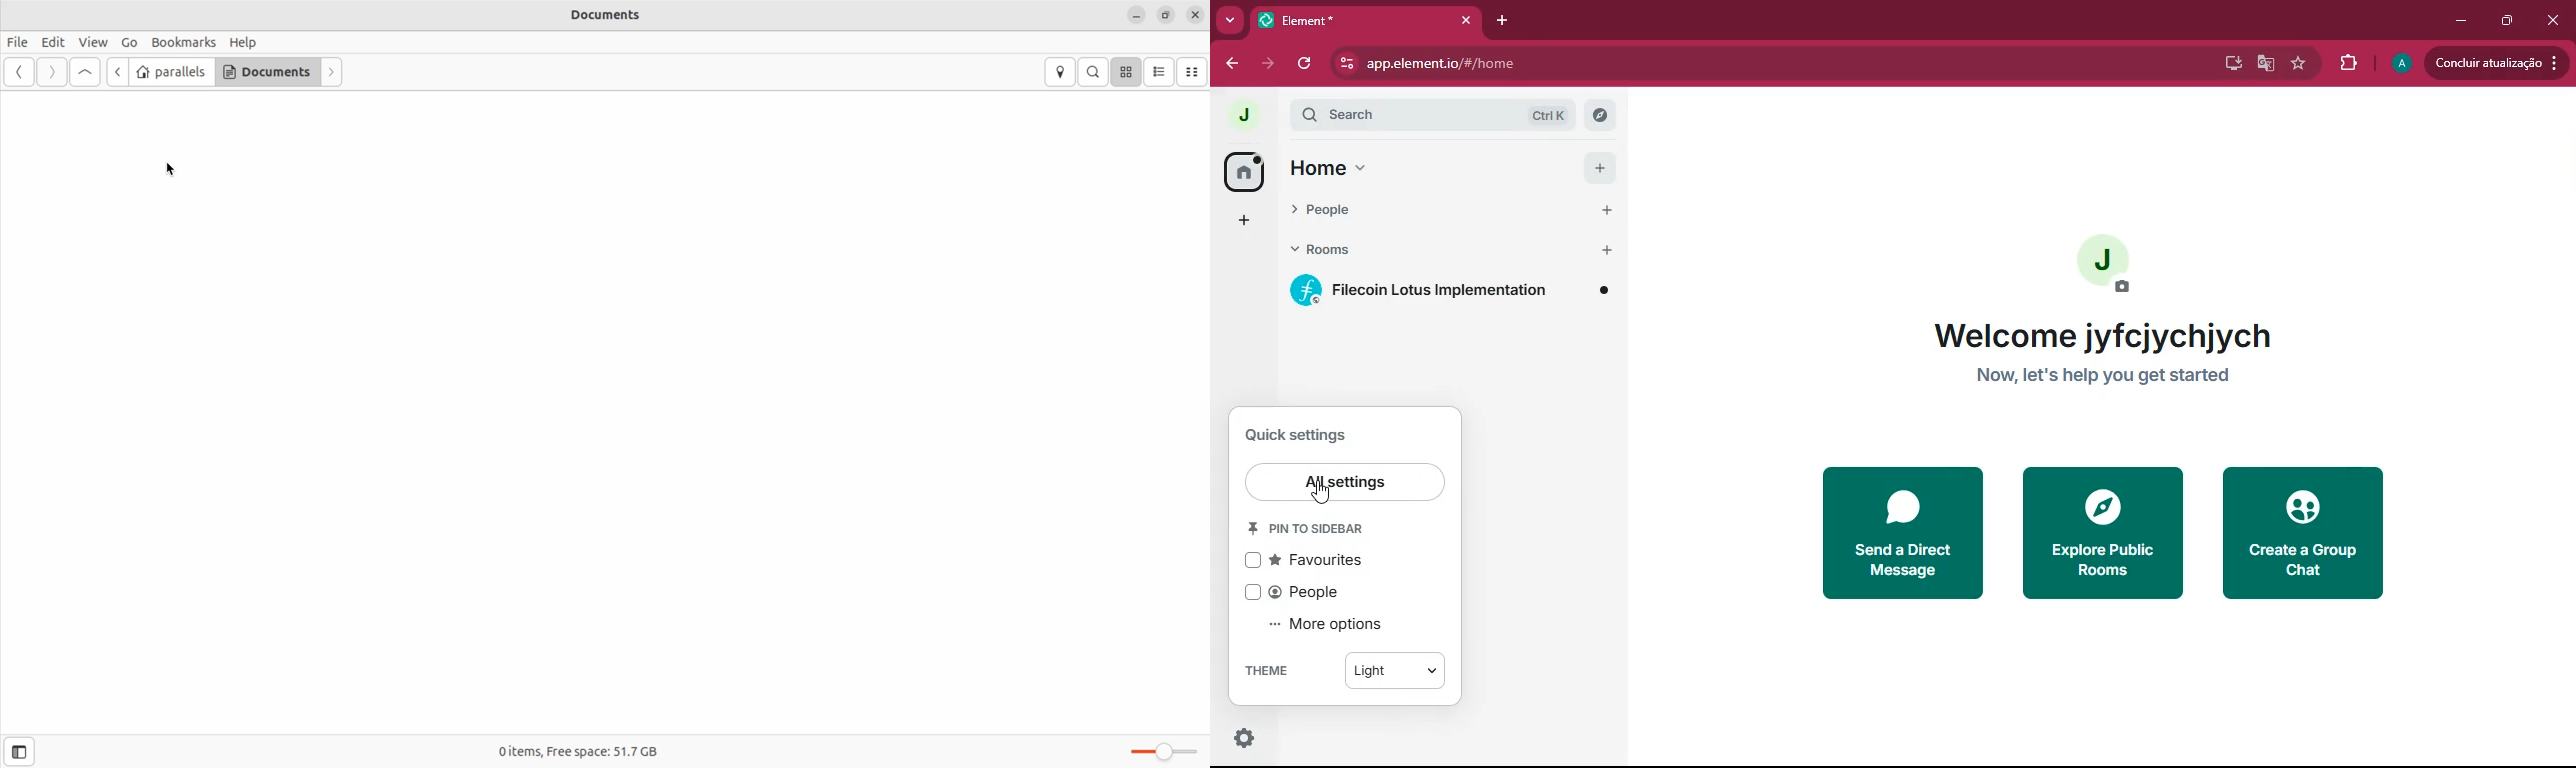  Describe the element at coordinates (1318, 527) in the screenshot. I see `pin ` at that location.